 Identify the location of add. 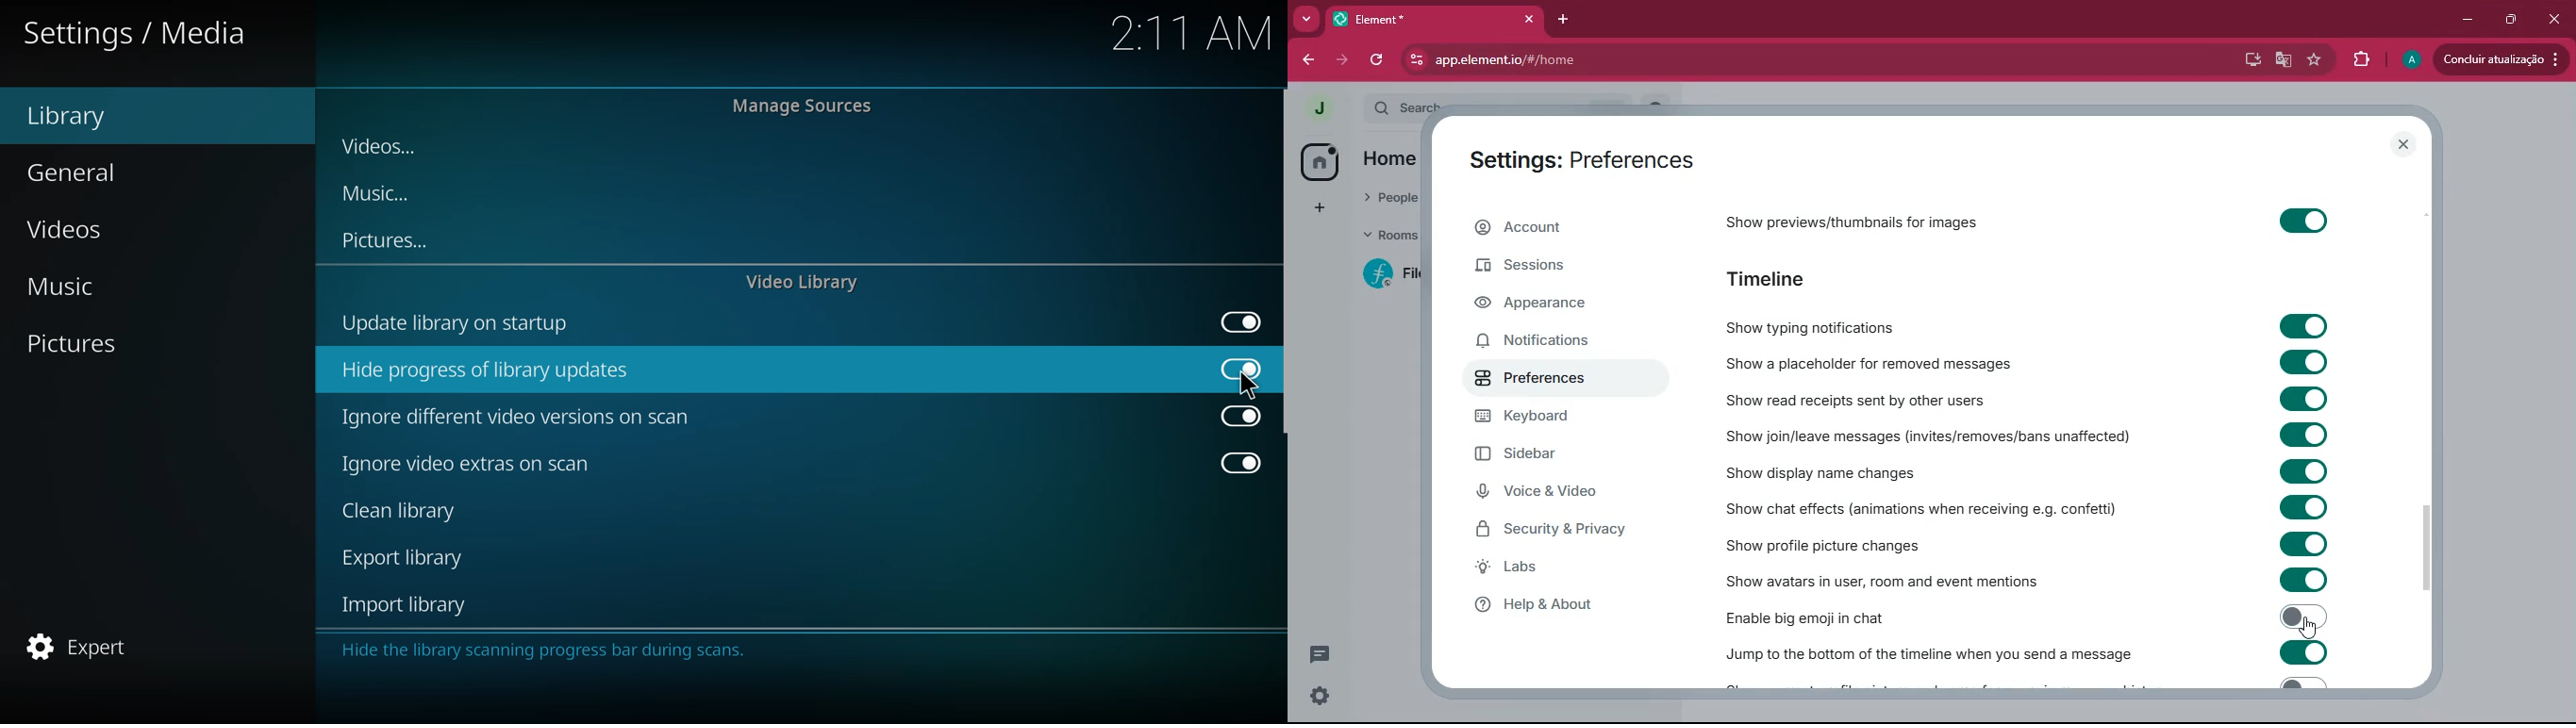
(1321, 206).